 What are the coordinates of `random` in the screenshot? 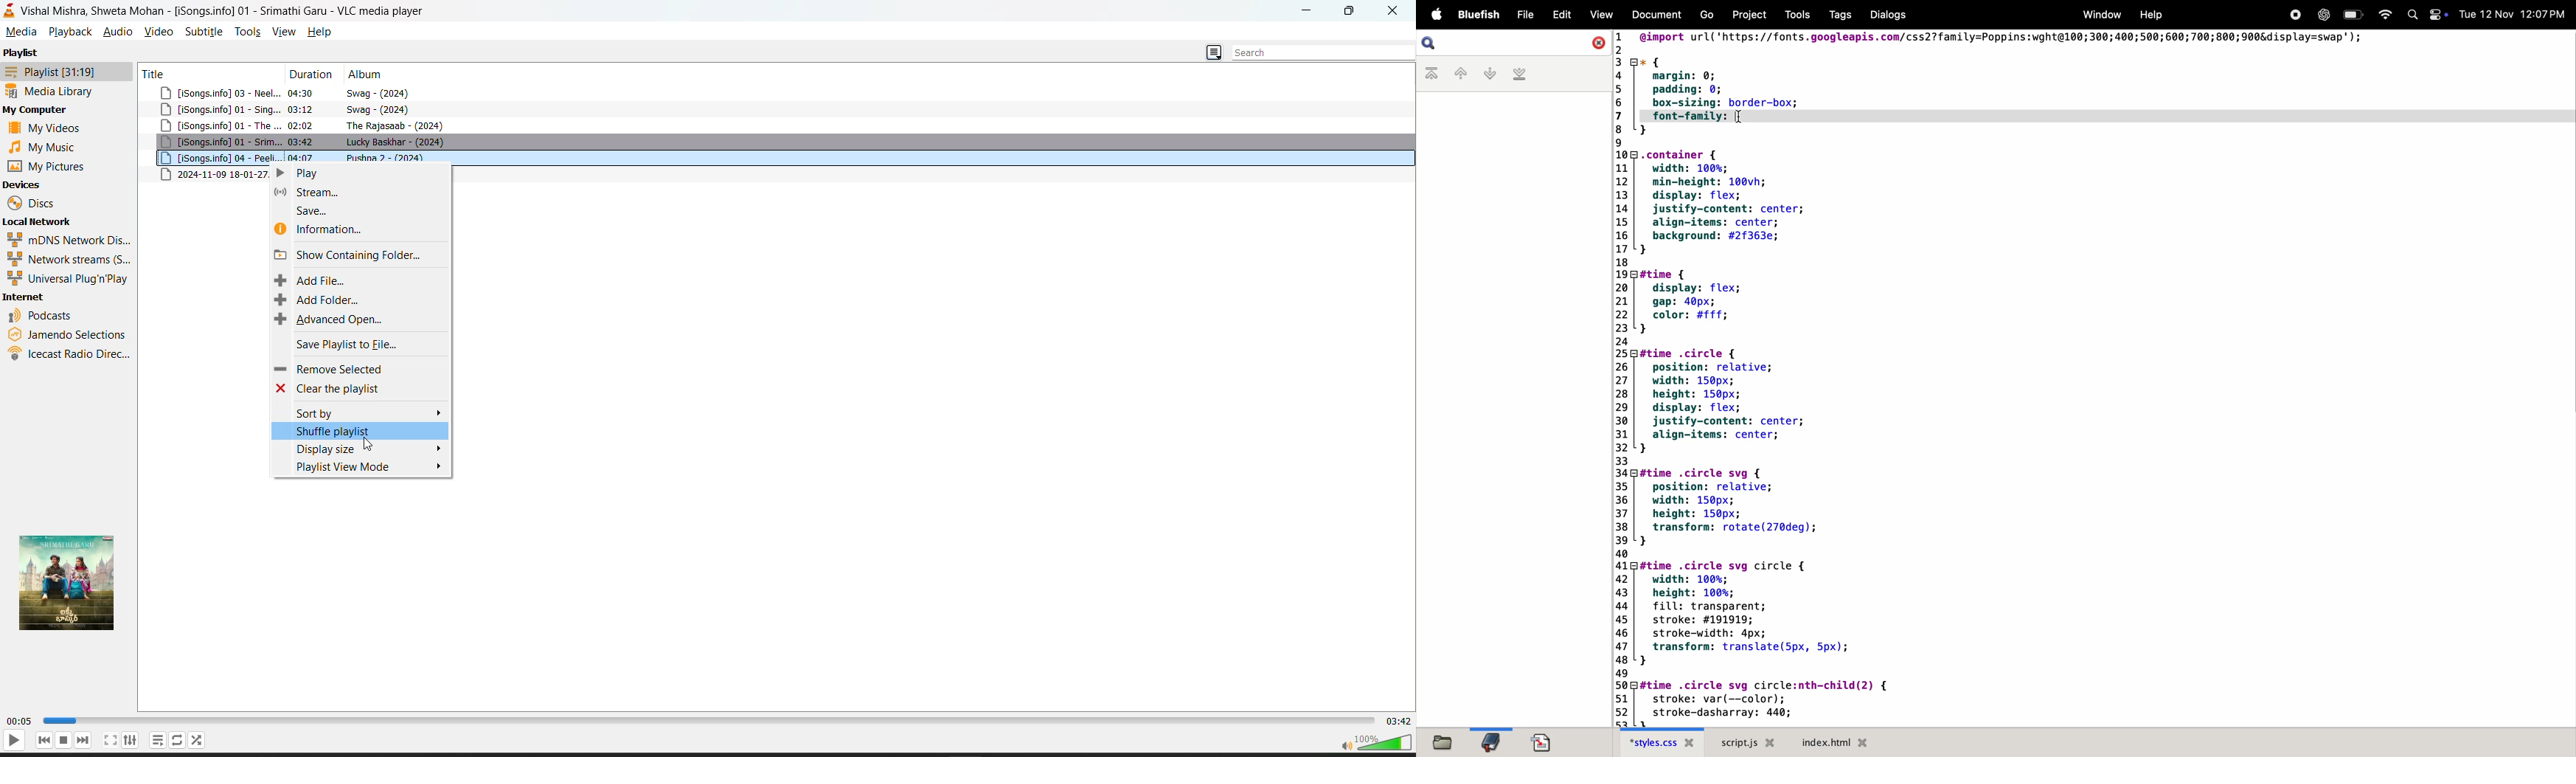 It's located at (201, 740).